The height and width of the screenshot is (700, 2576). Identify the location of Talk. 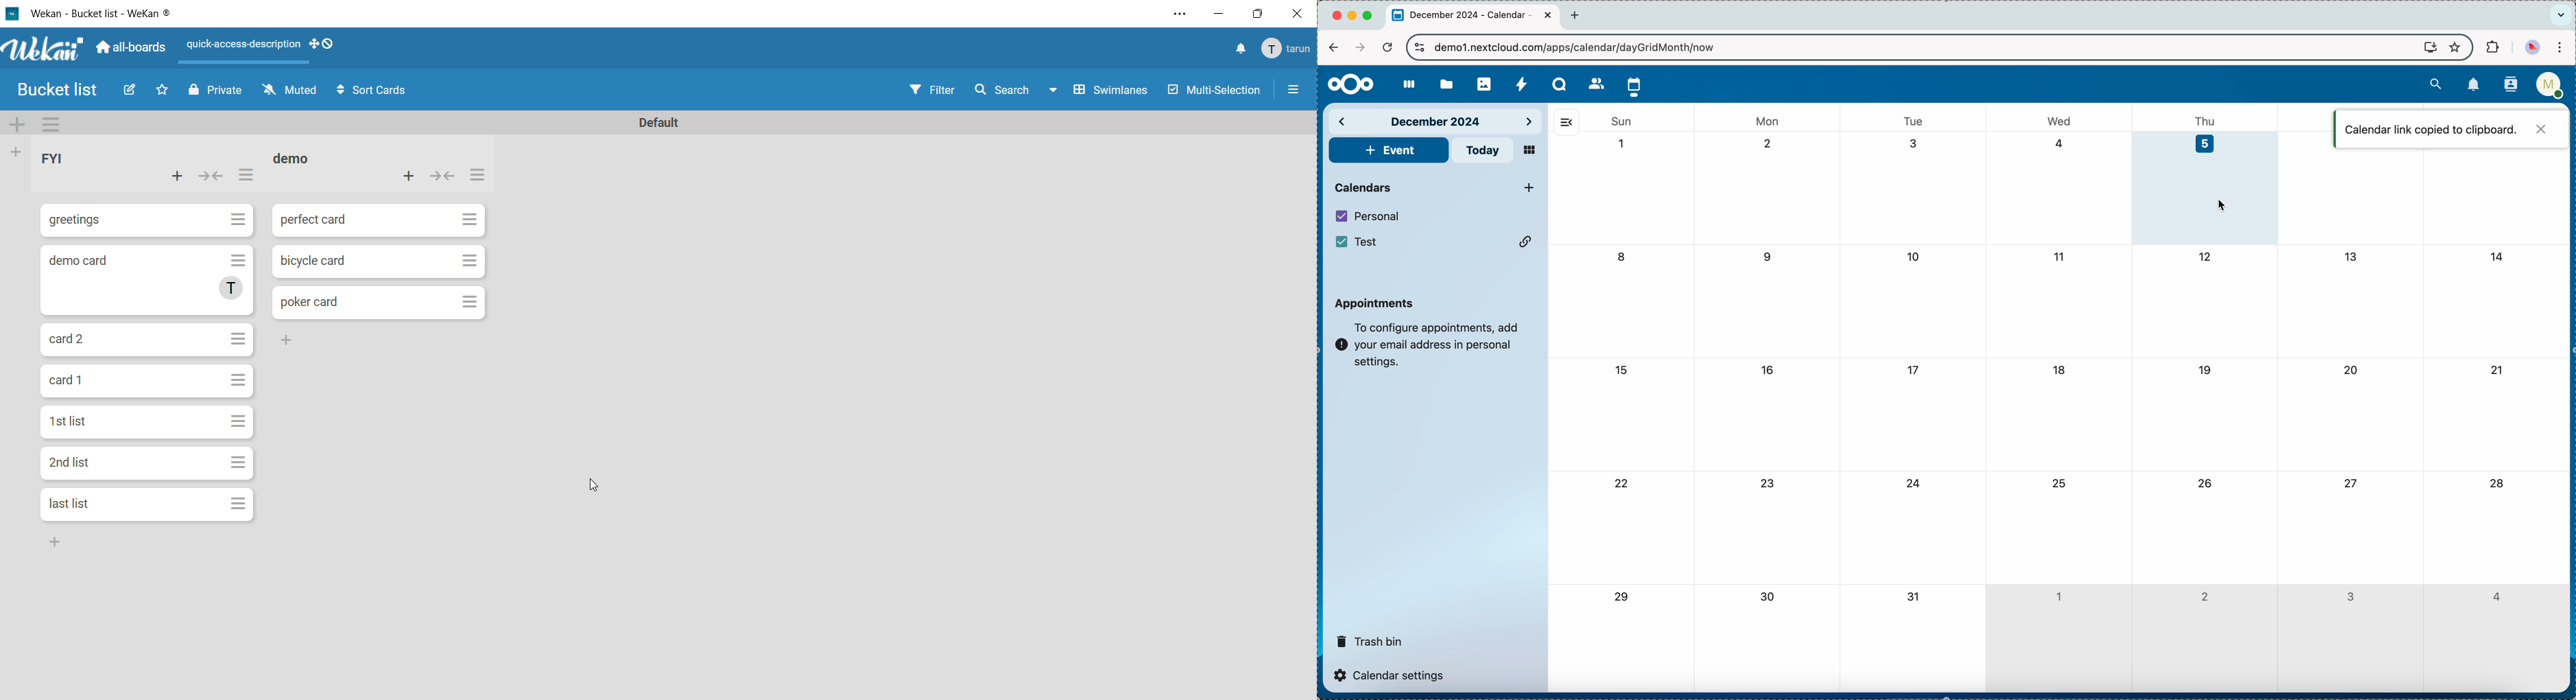
(1560, 84).